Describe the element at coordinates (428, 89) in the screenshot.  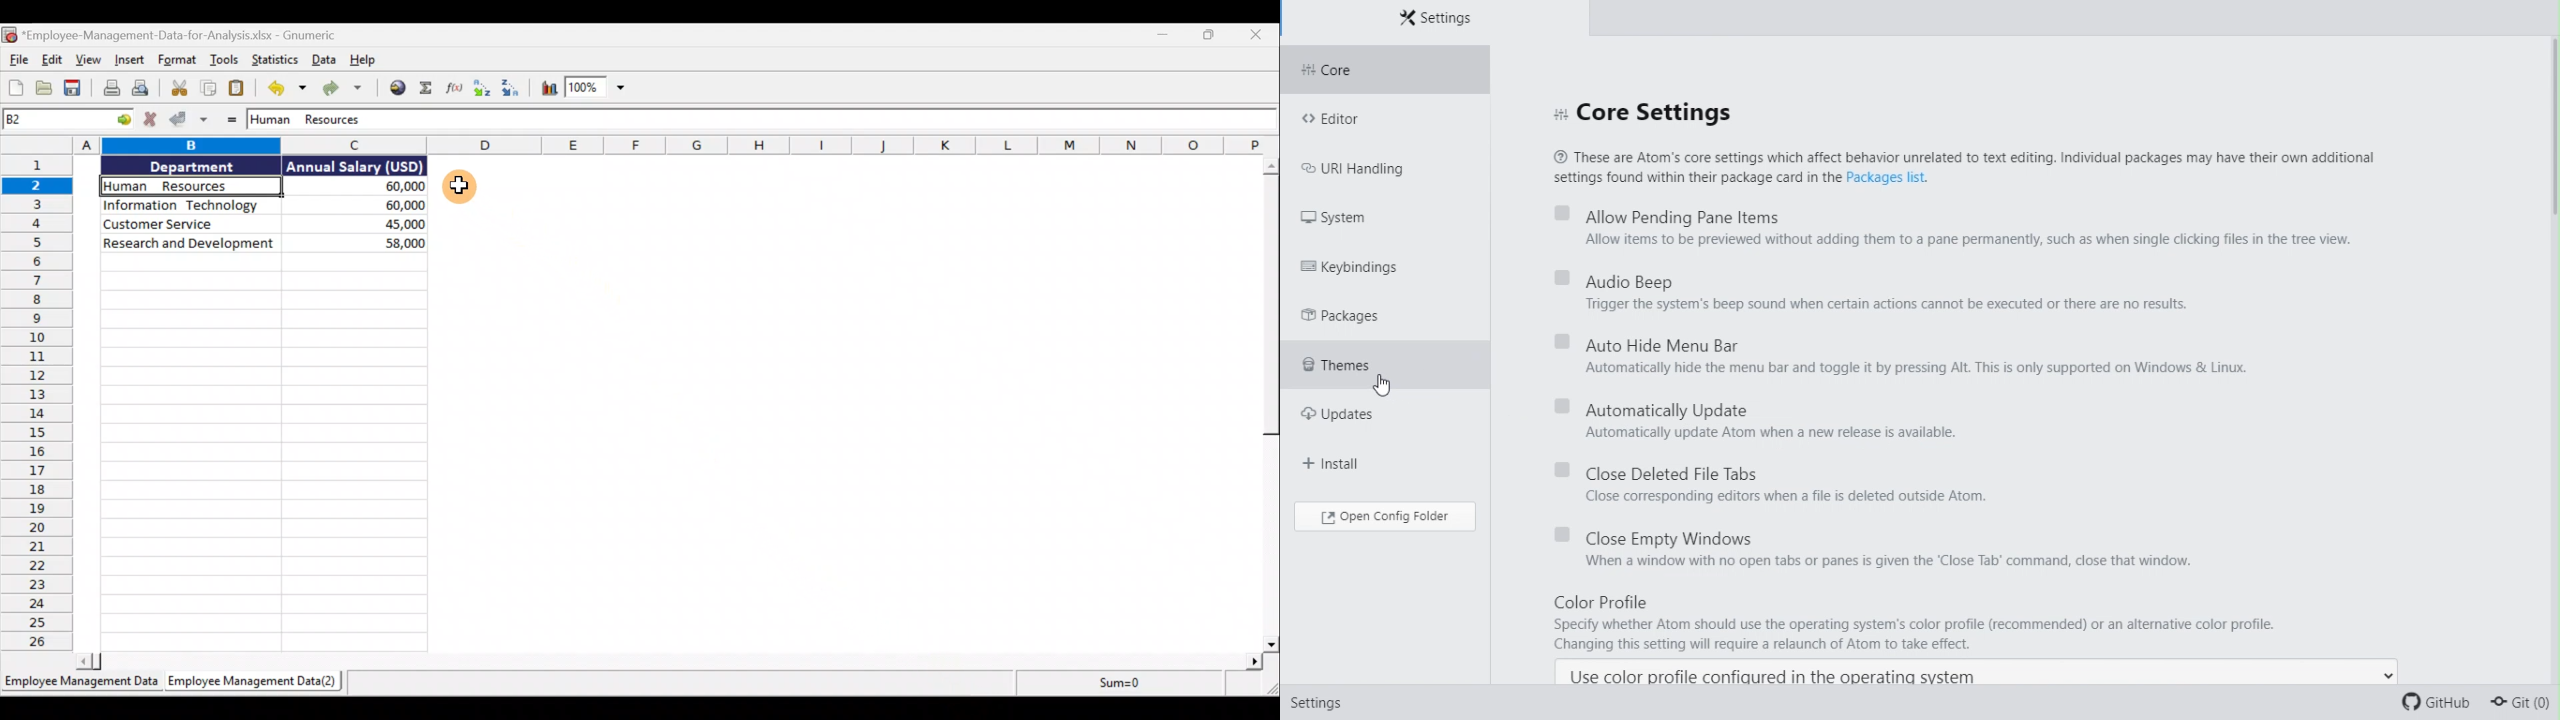
I see `Sum into the current cell` at that location.